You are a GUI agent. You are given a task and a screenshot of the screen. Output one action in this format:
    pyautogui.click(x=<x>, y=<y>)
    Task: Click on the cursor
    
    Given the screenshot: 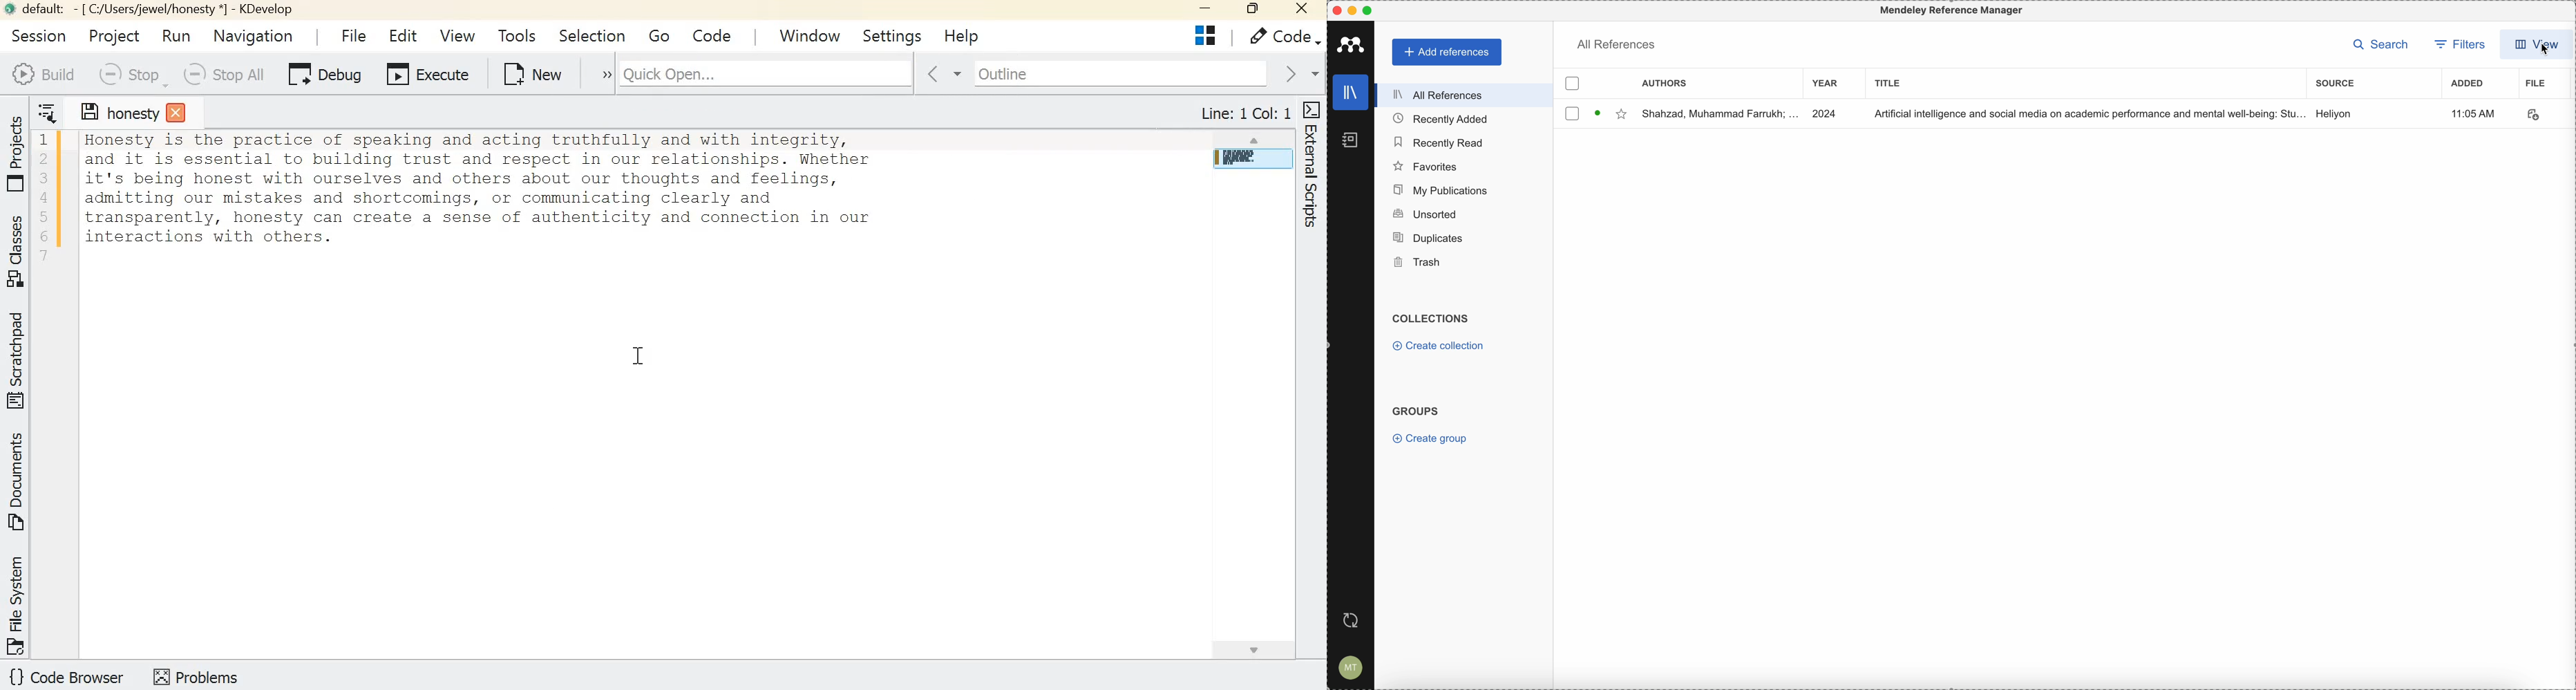 What is the action you would take?
    pyautogui.click(x=2547, y=49)
    